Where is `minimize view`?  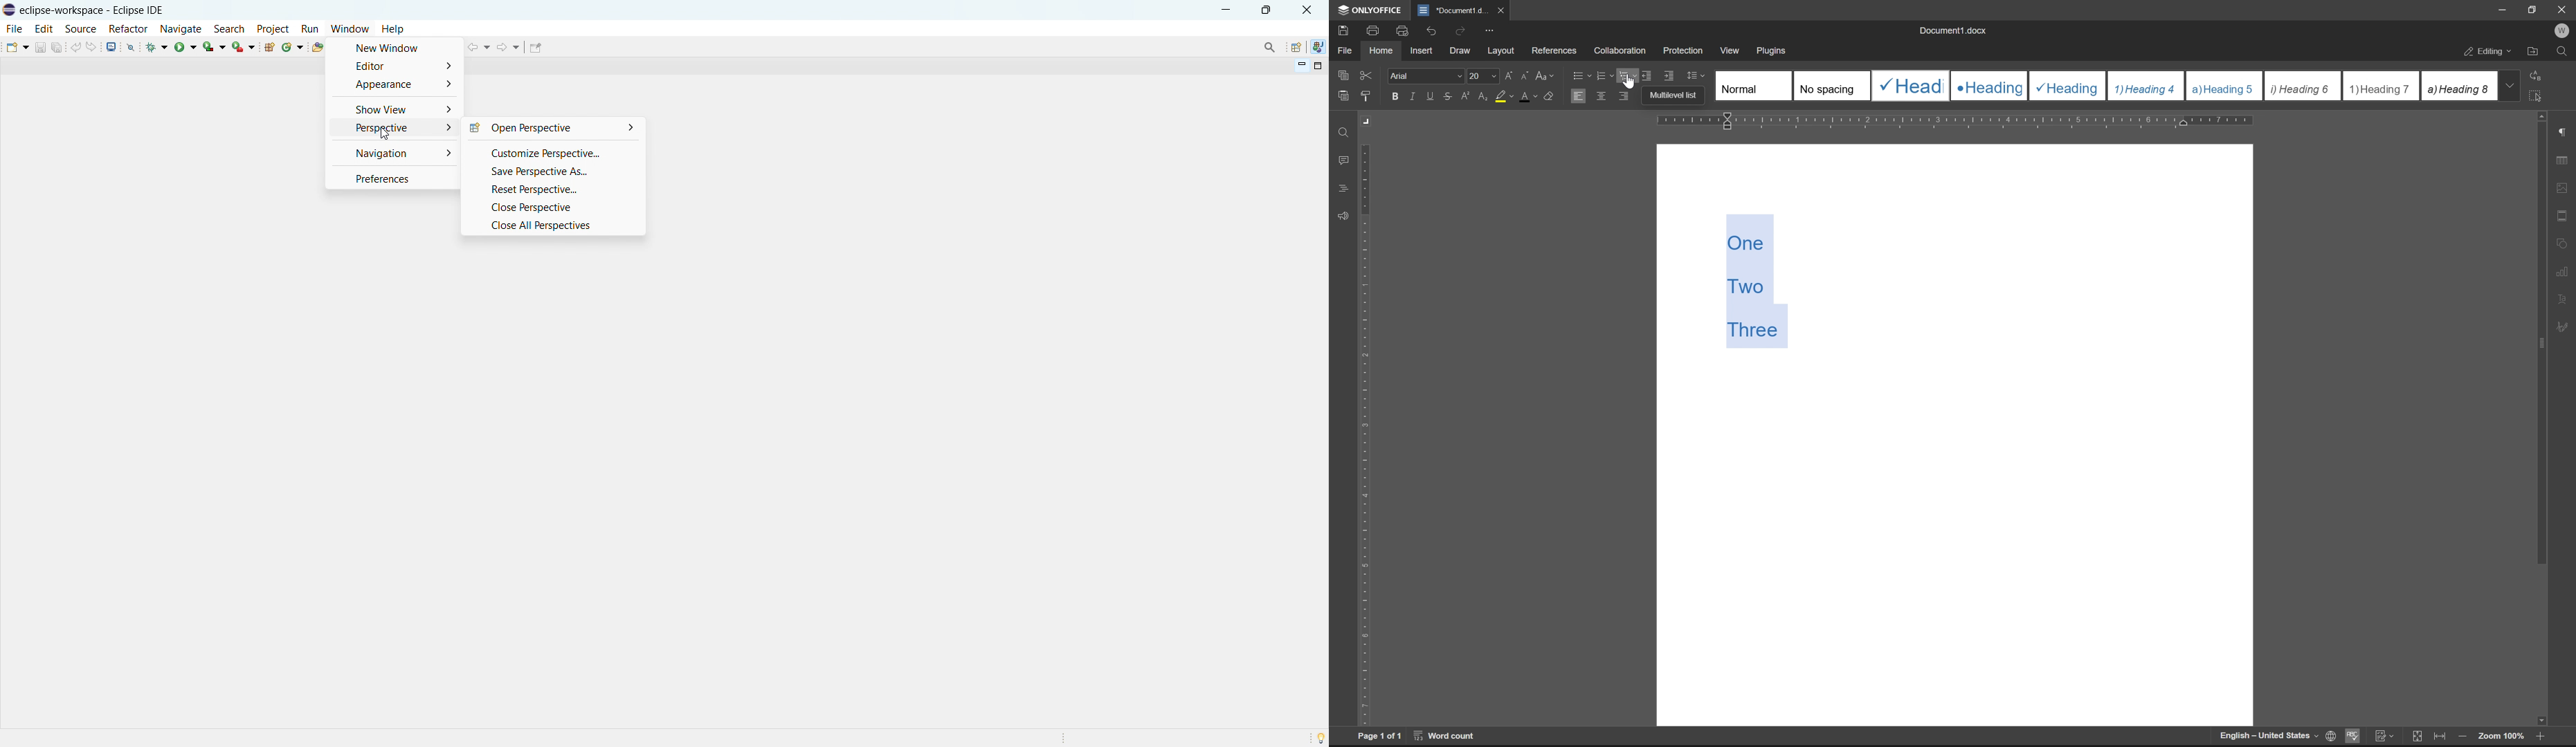 minimize view is located at coordinates (1300, 66).